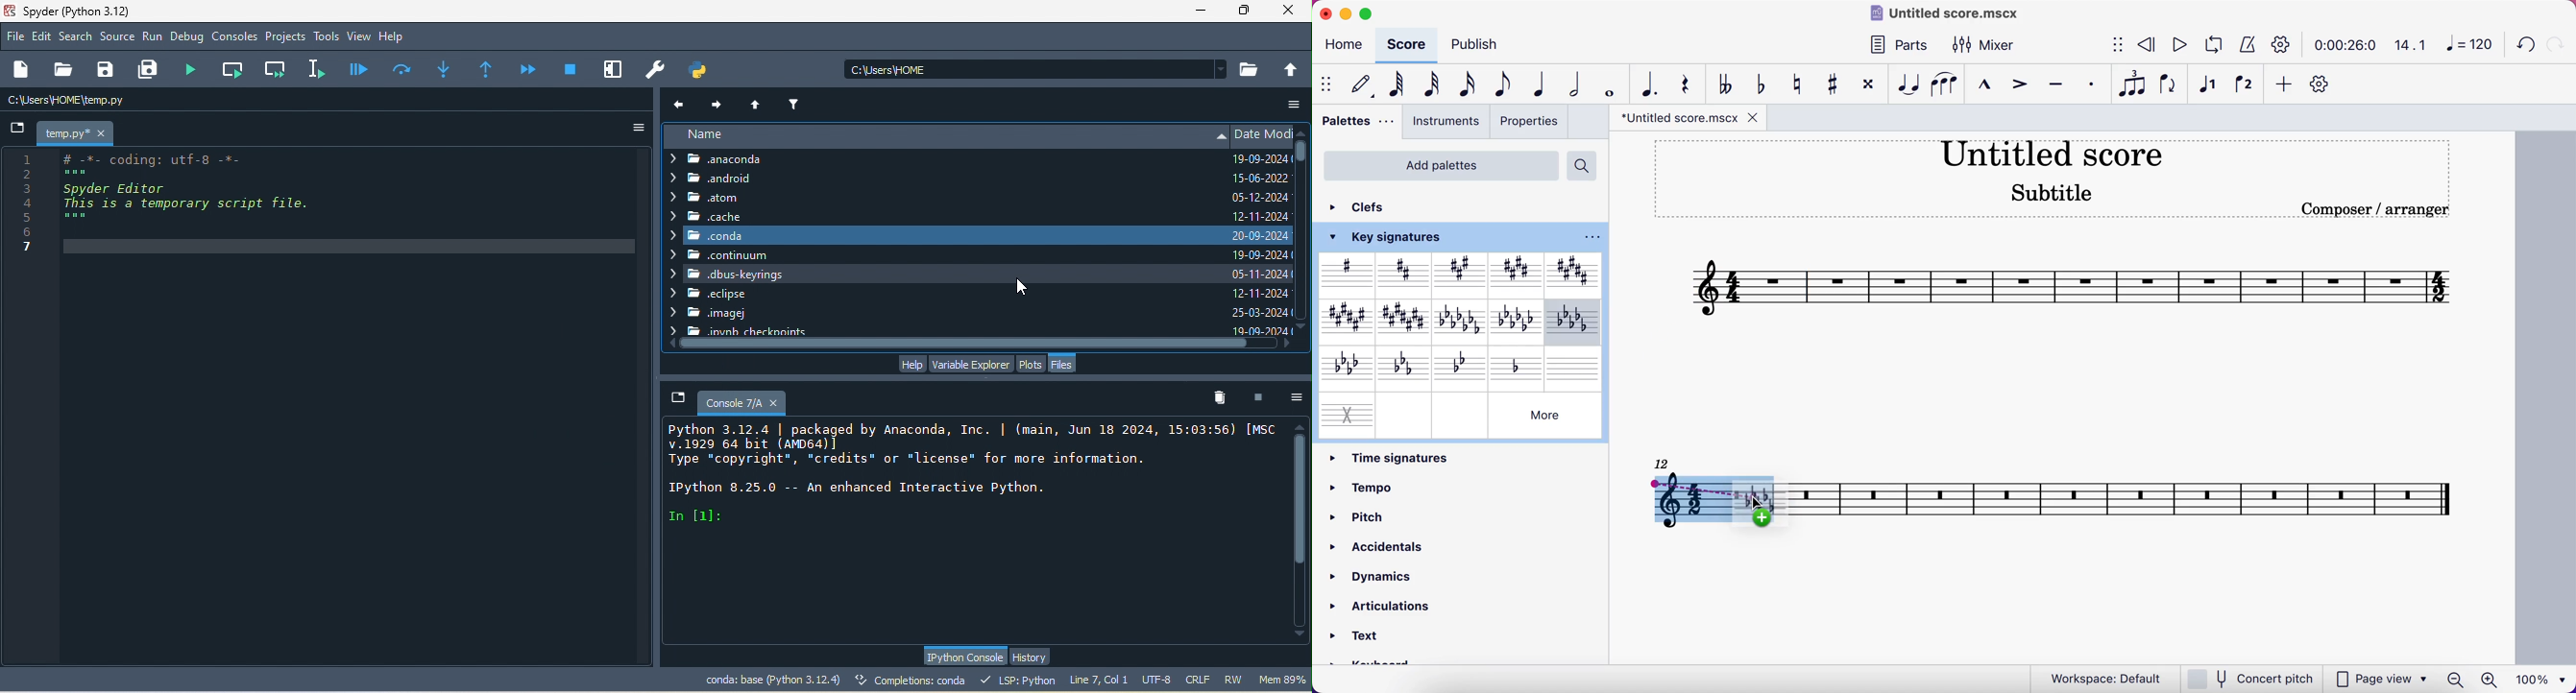  I want to click on time signatures, so click(1461, 457).